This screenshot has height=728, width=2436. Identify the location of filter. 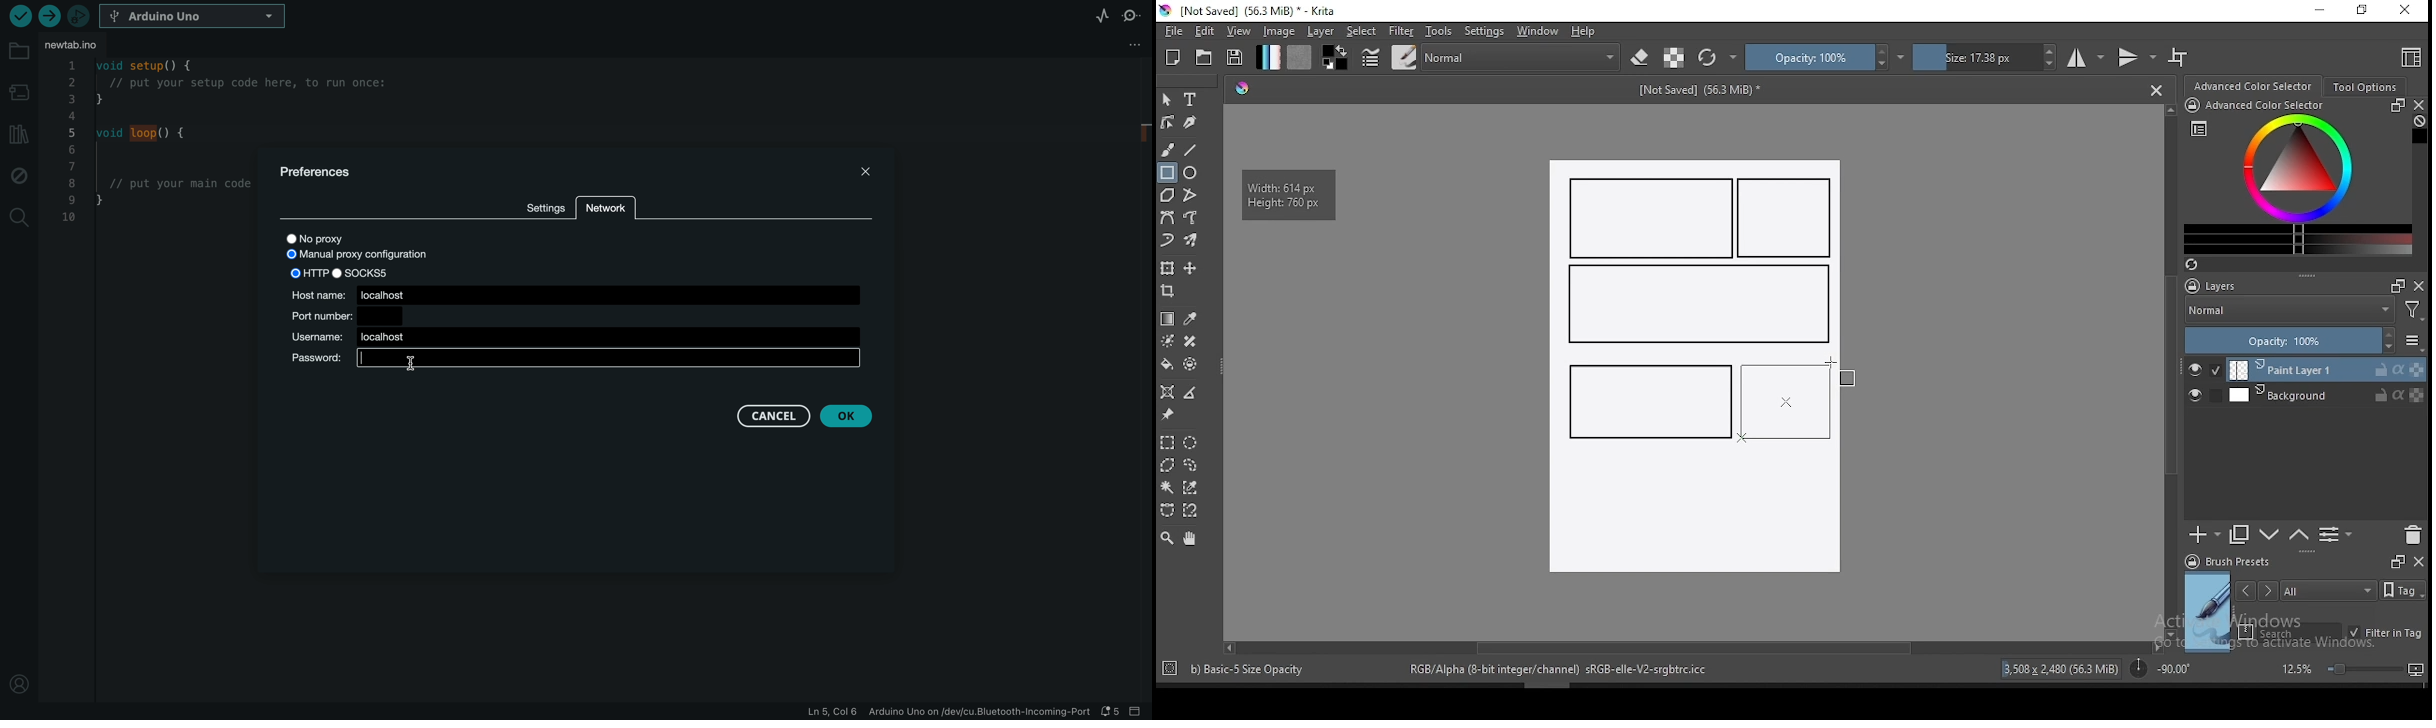
(1400, 31).